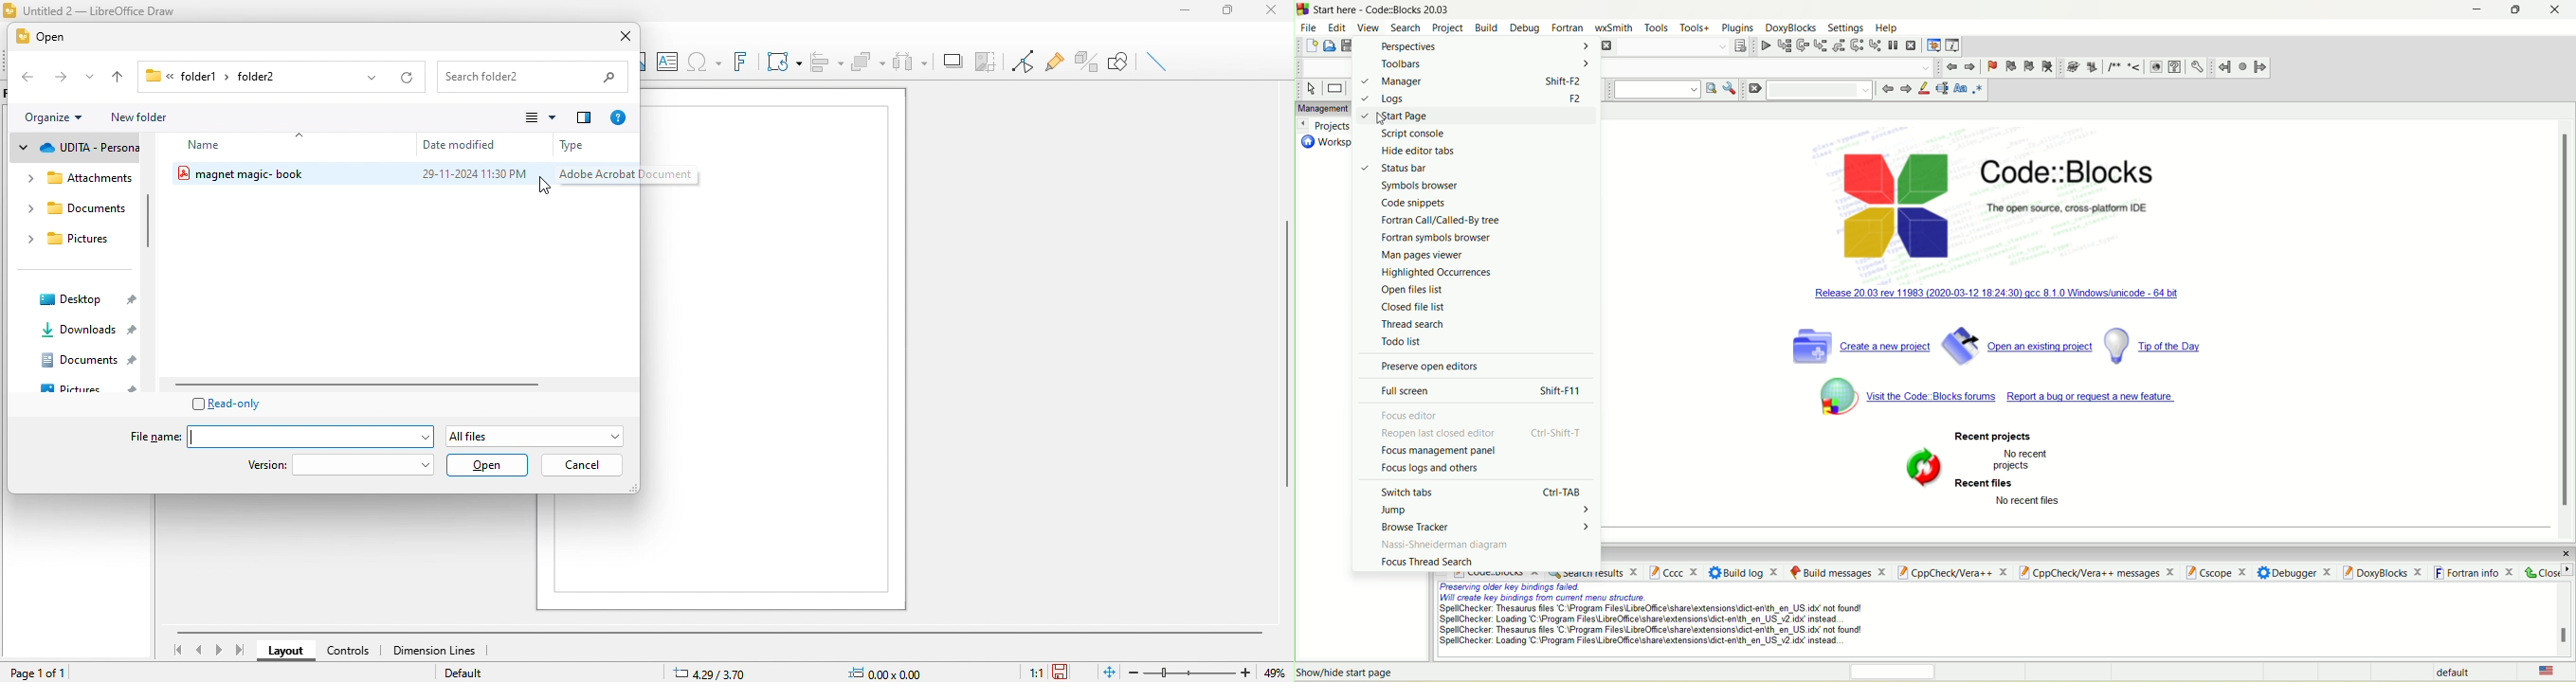  What do you see at coordinates (1932, 45) in the screenshot?
I see `debugging window` at bounding box center [1932, 45].